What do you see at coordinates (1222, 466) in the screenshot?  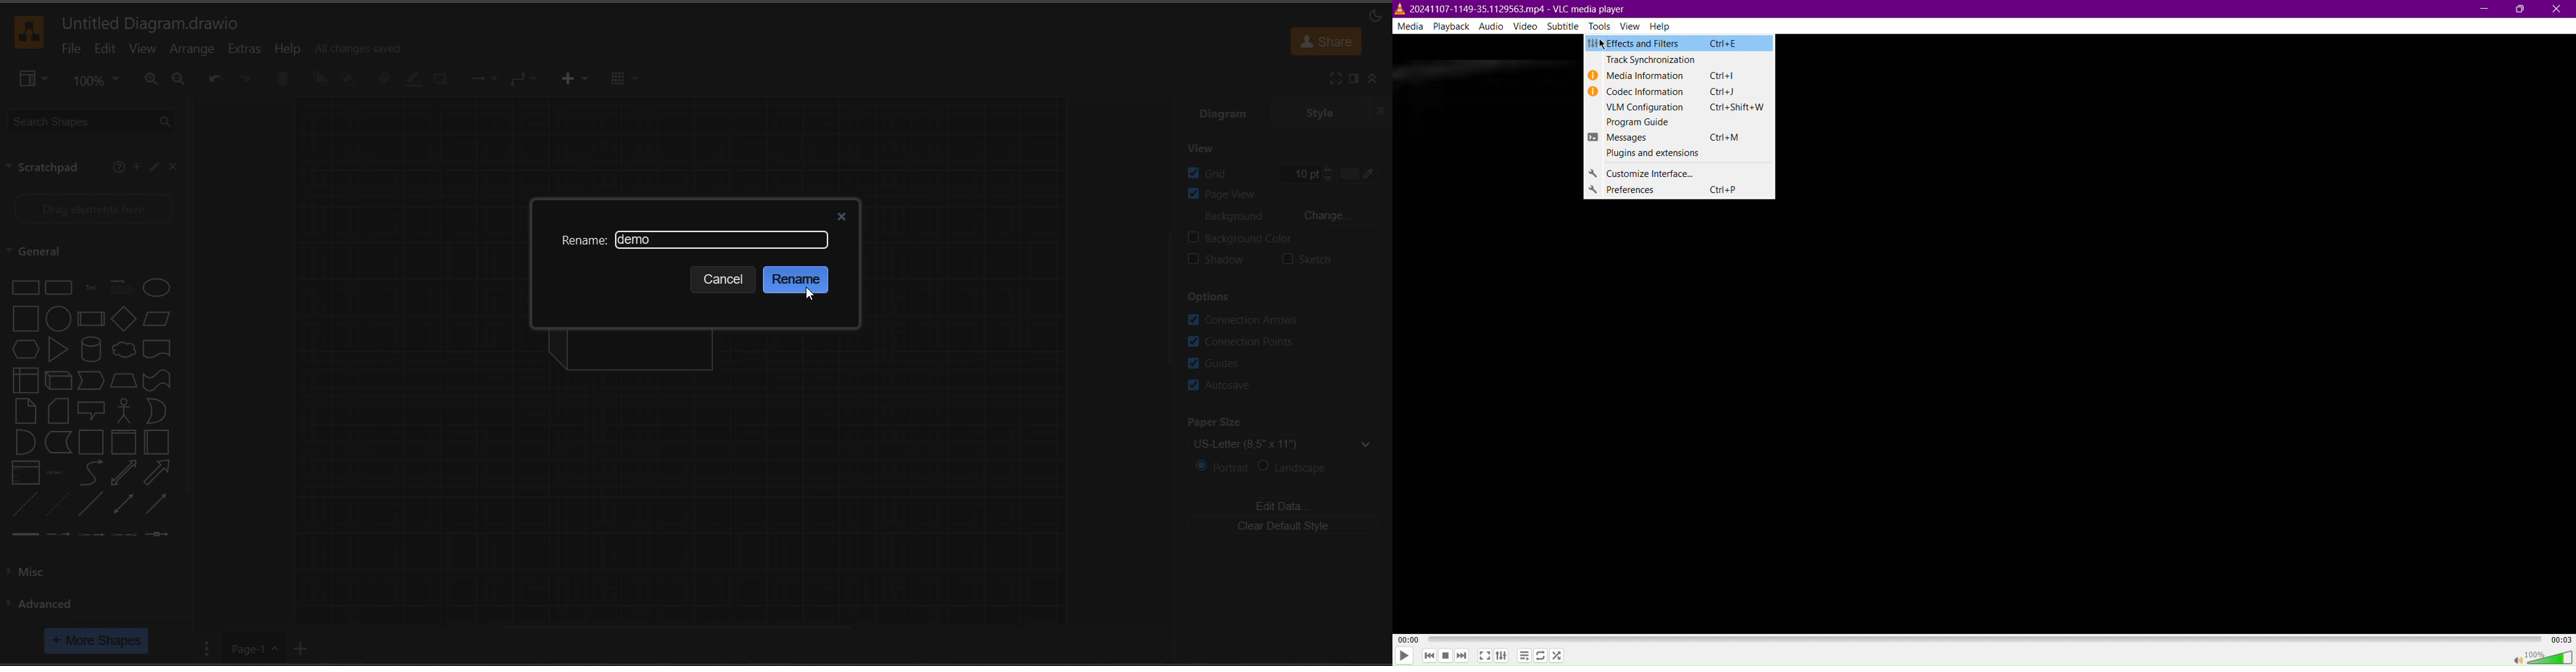 I see `portrait` at bounding box center [1222, 466].